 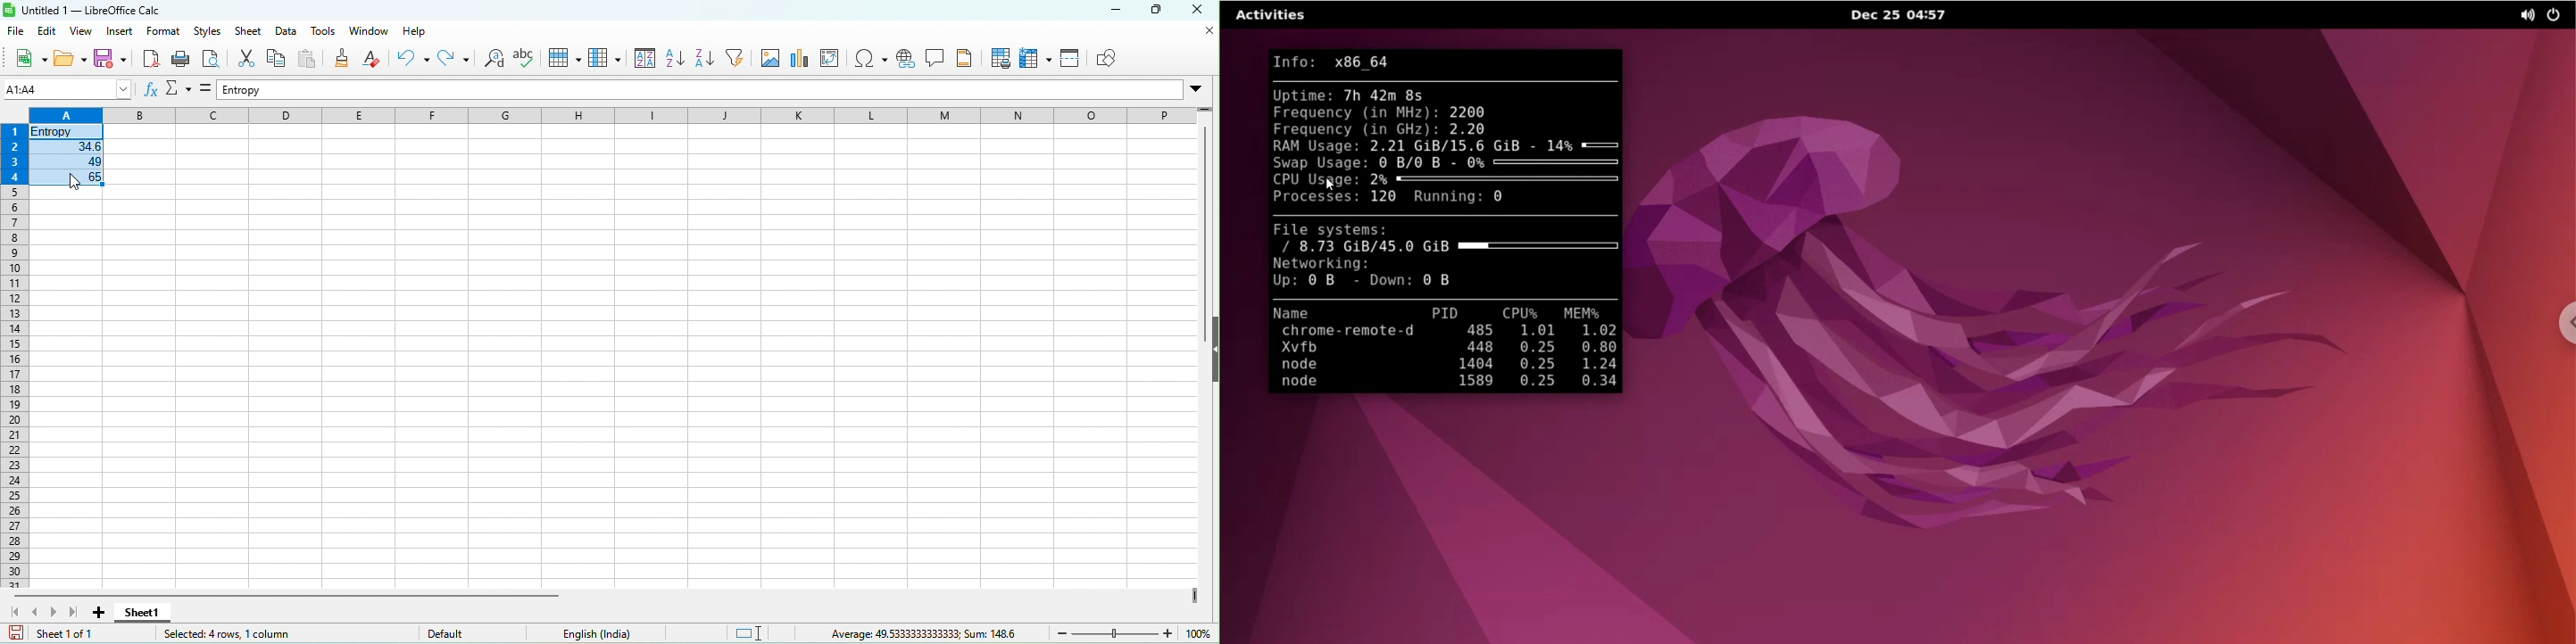 What do you see at coordinates (969, 60) in the screenshot?
I see `headers and footers` at bounding box center [969, 60].